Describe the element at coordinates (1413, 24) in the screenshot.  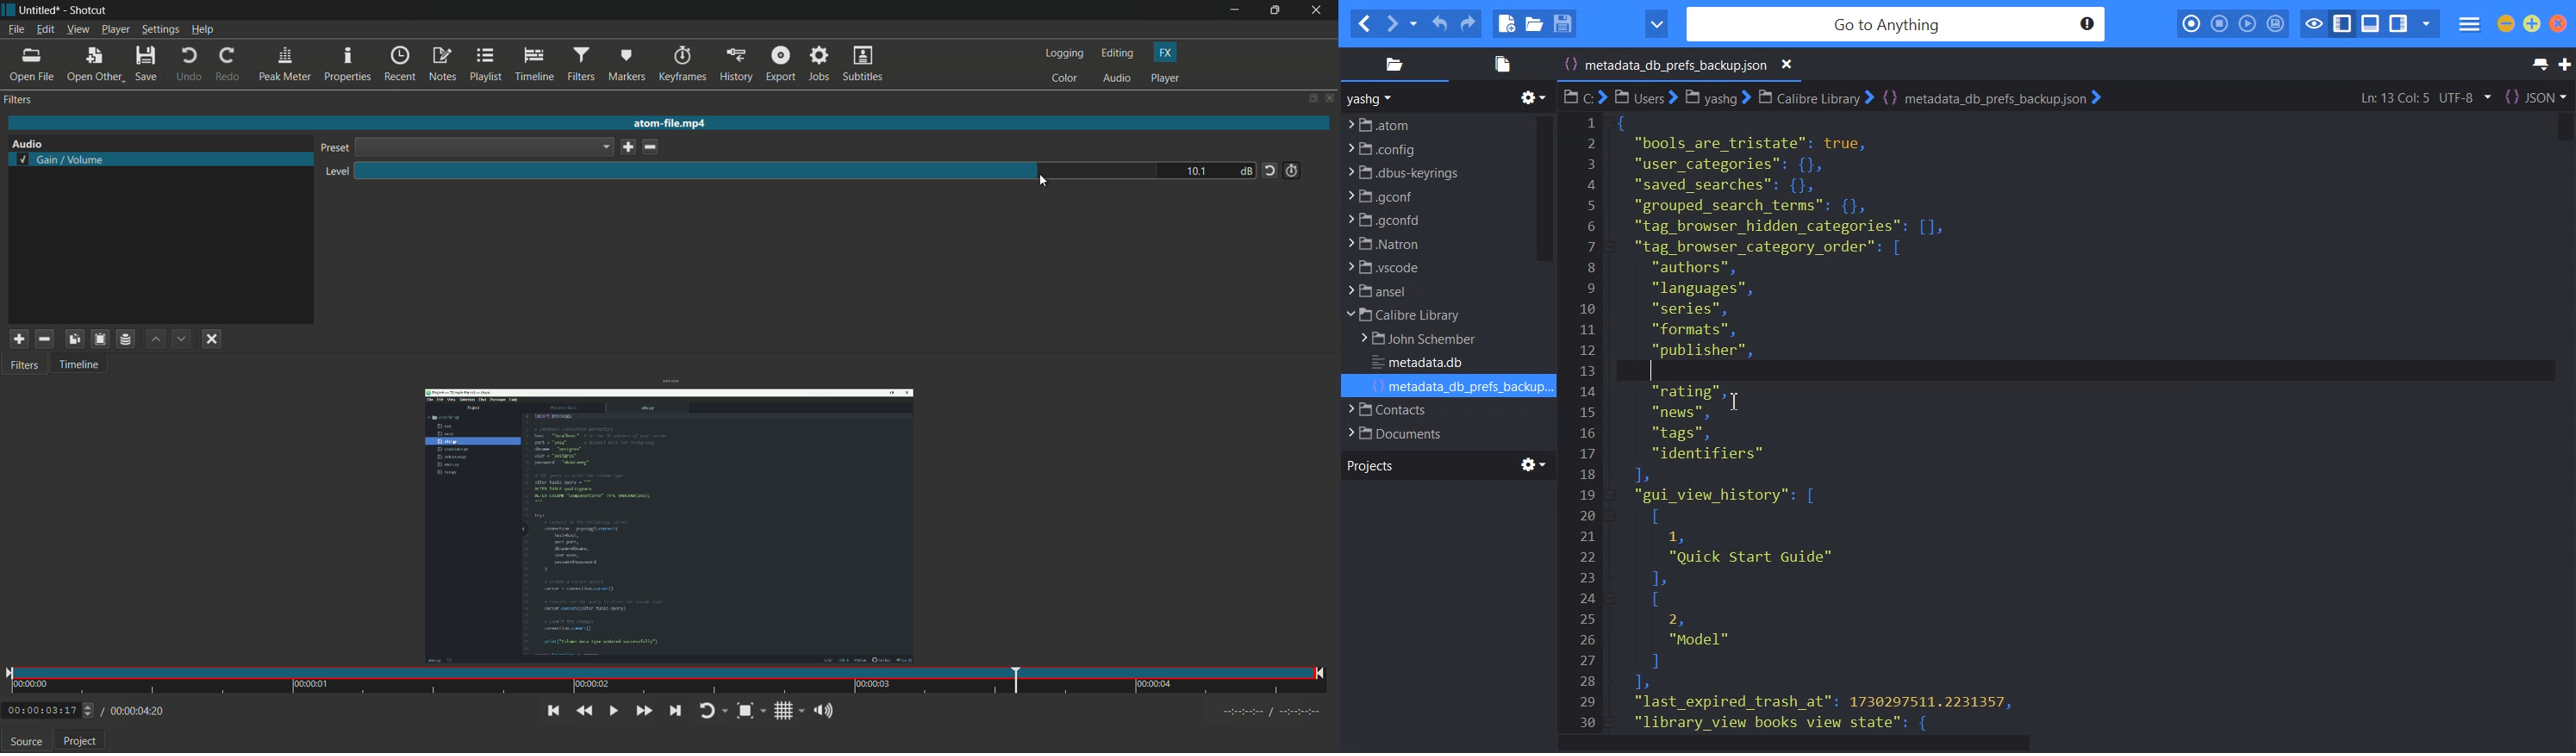
I see `Recent location` at that location.